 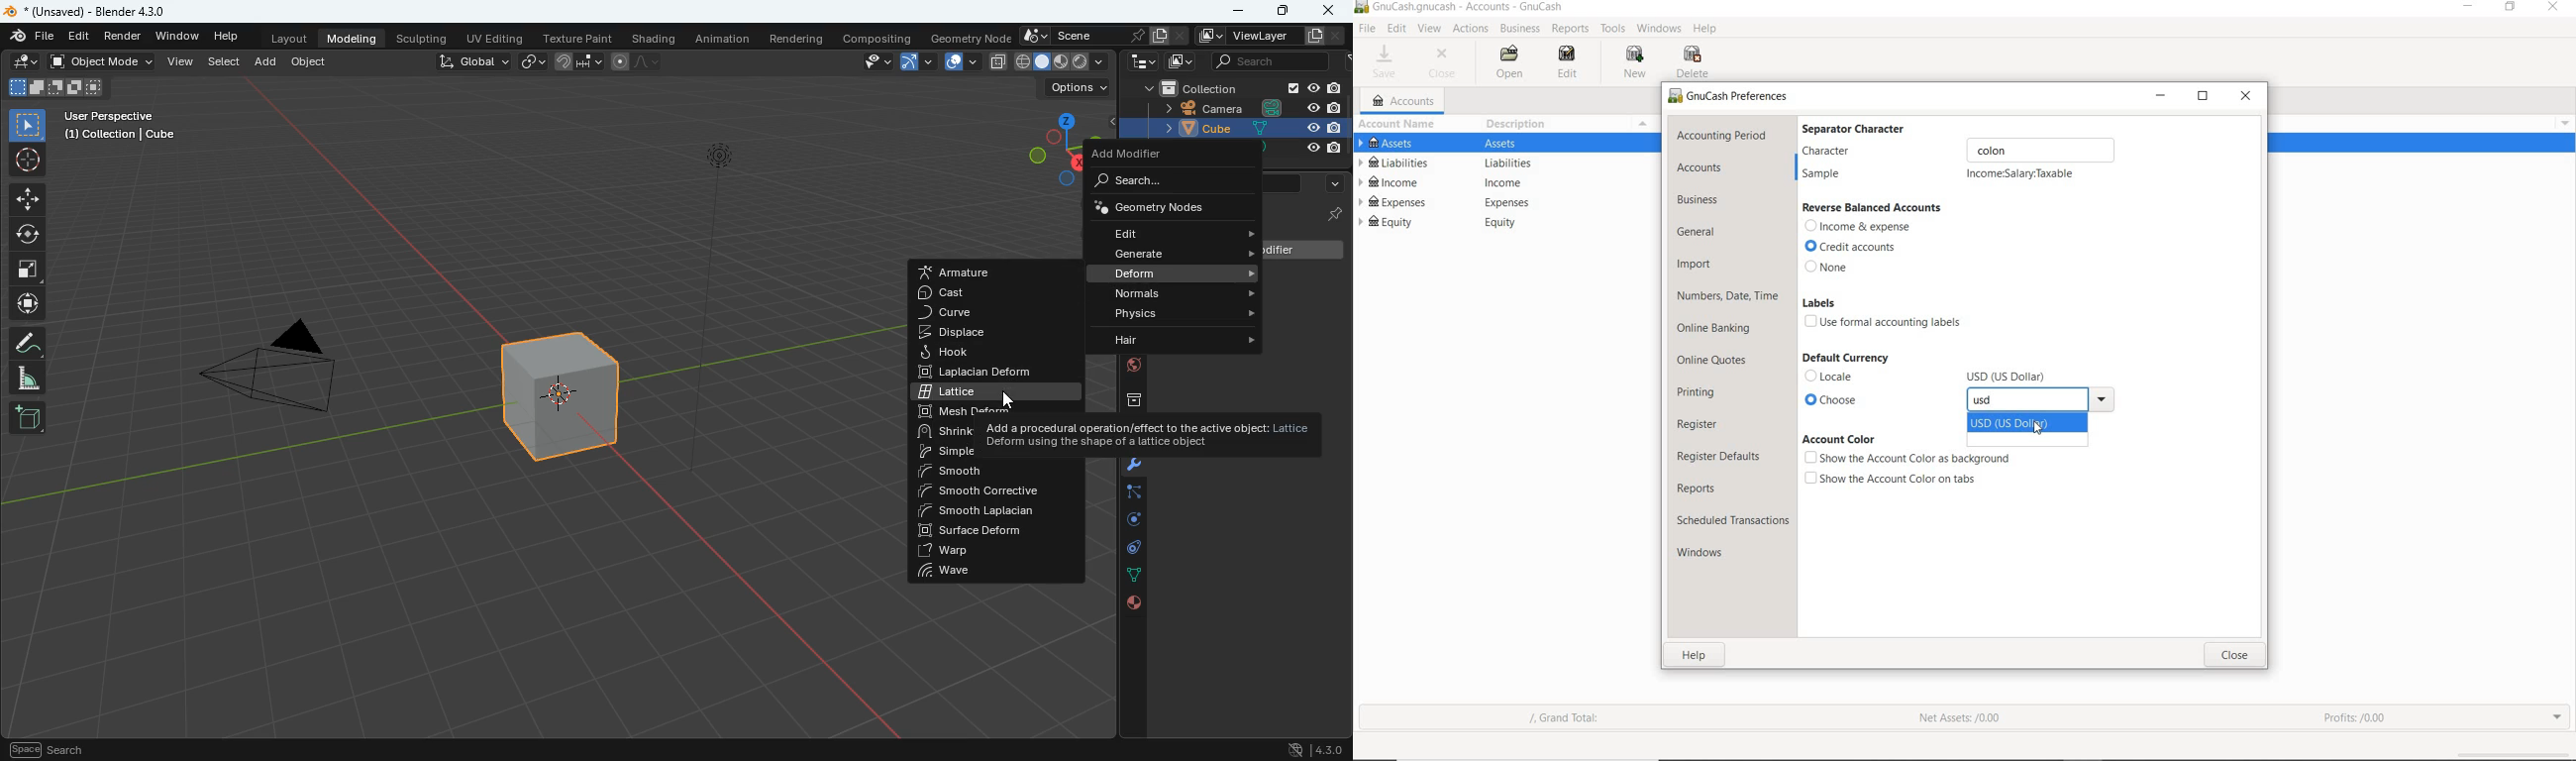 I want to click on minimize, so click(x=2467, y=7).